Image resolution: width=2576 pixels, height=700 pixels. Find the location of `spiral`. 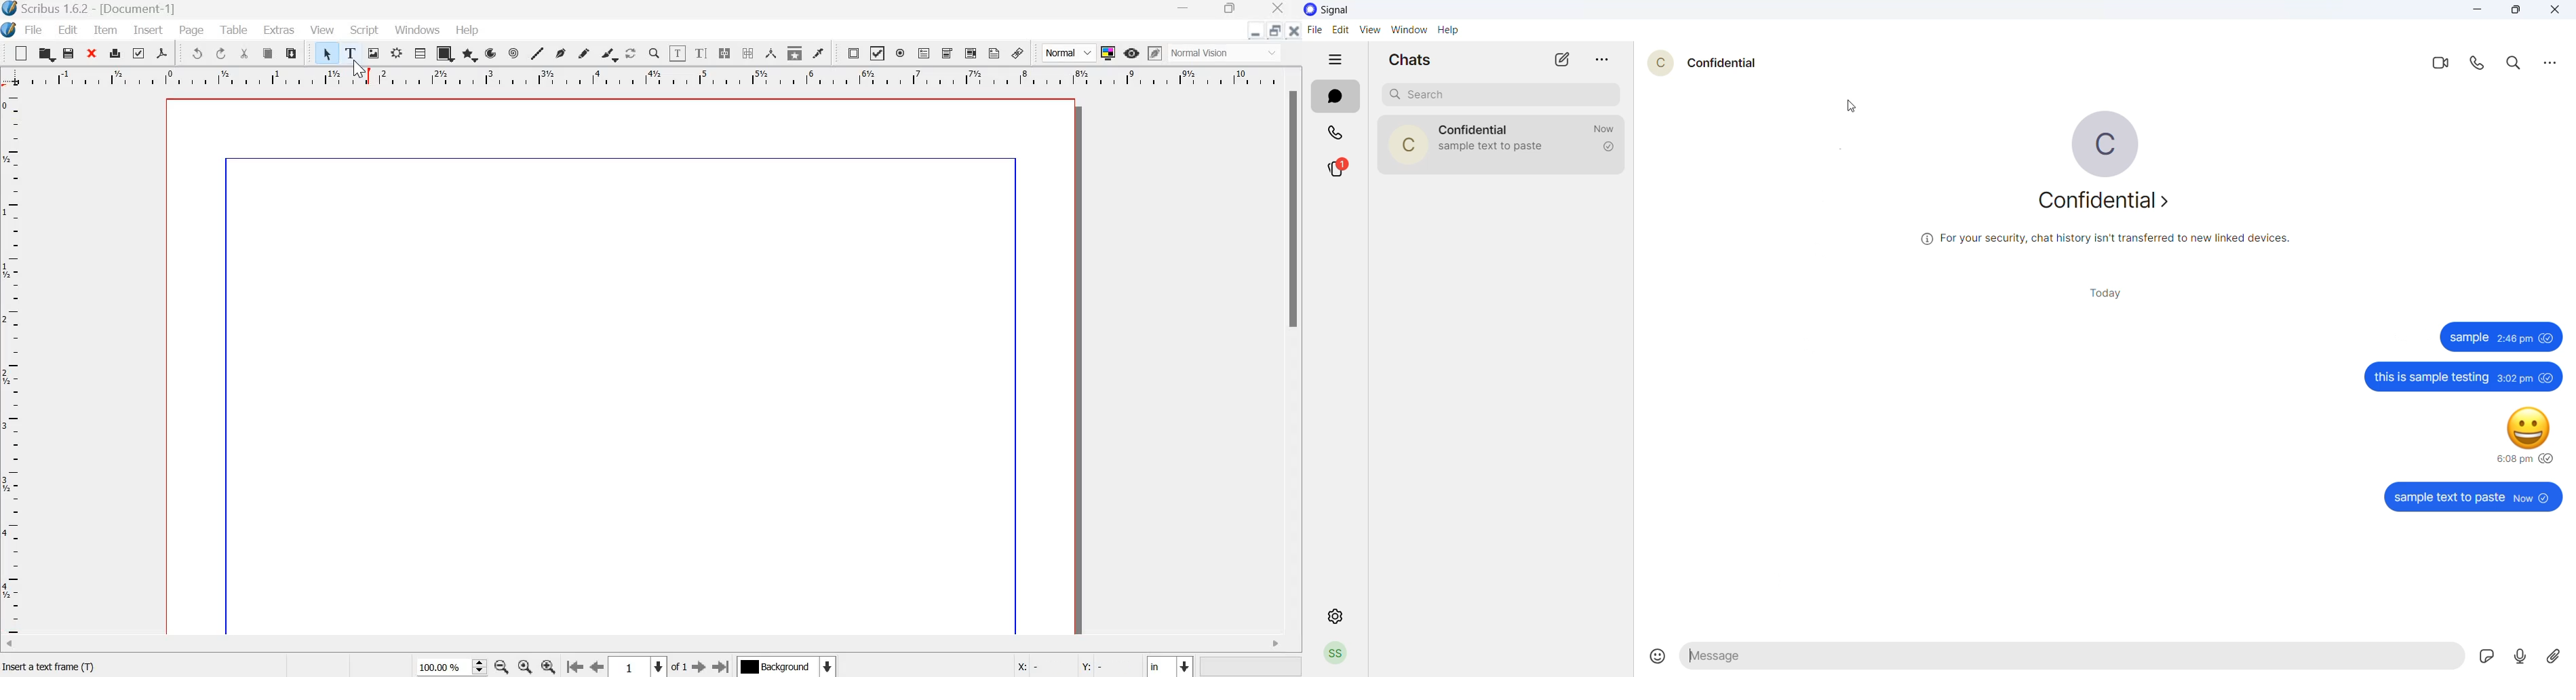

spiral is located at coordinates (515, 53).